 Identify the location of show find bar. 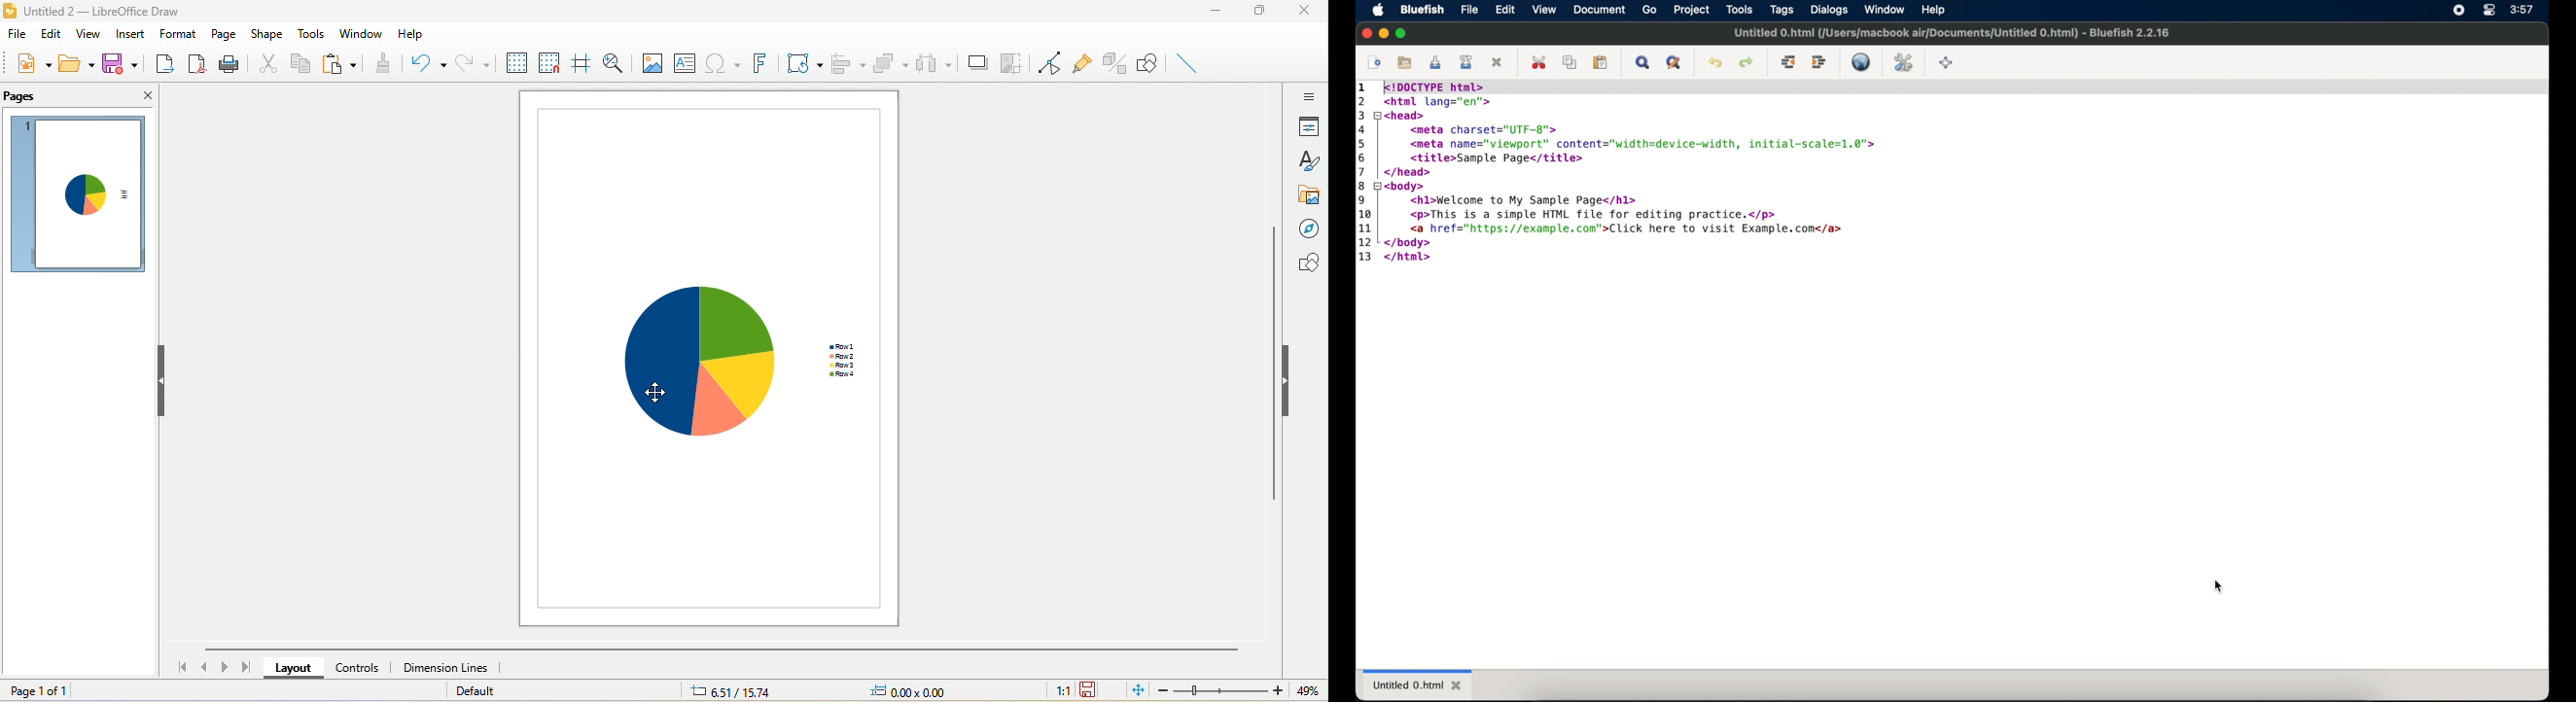
(1642, 63).